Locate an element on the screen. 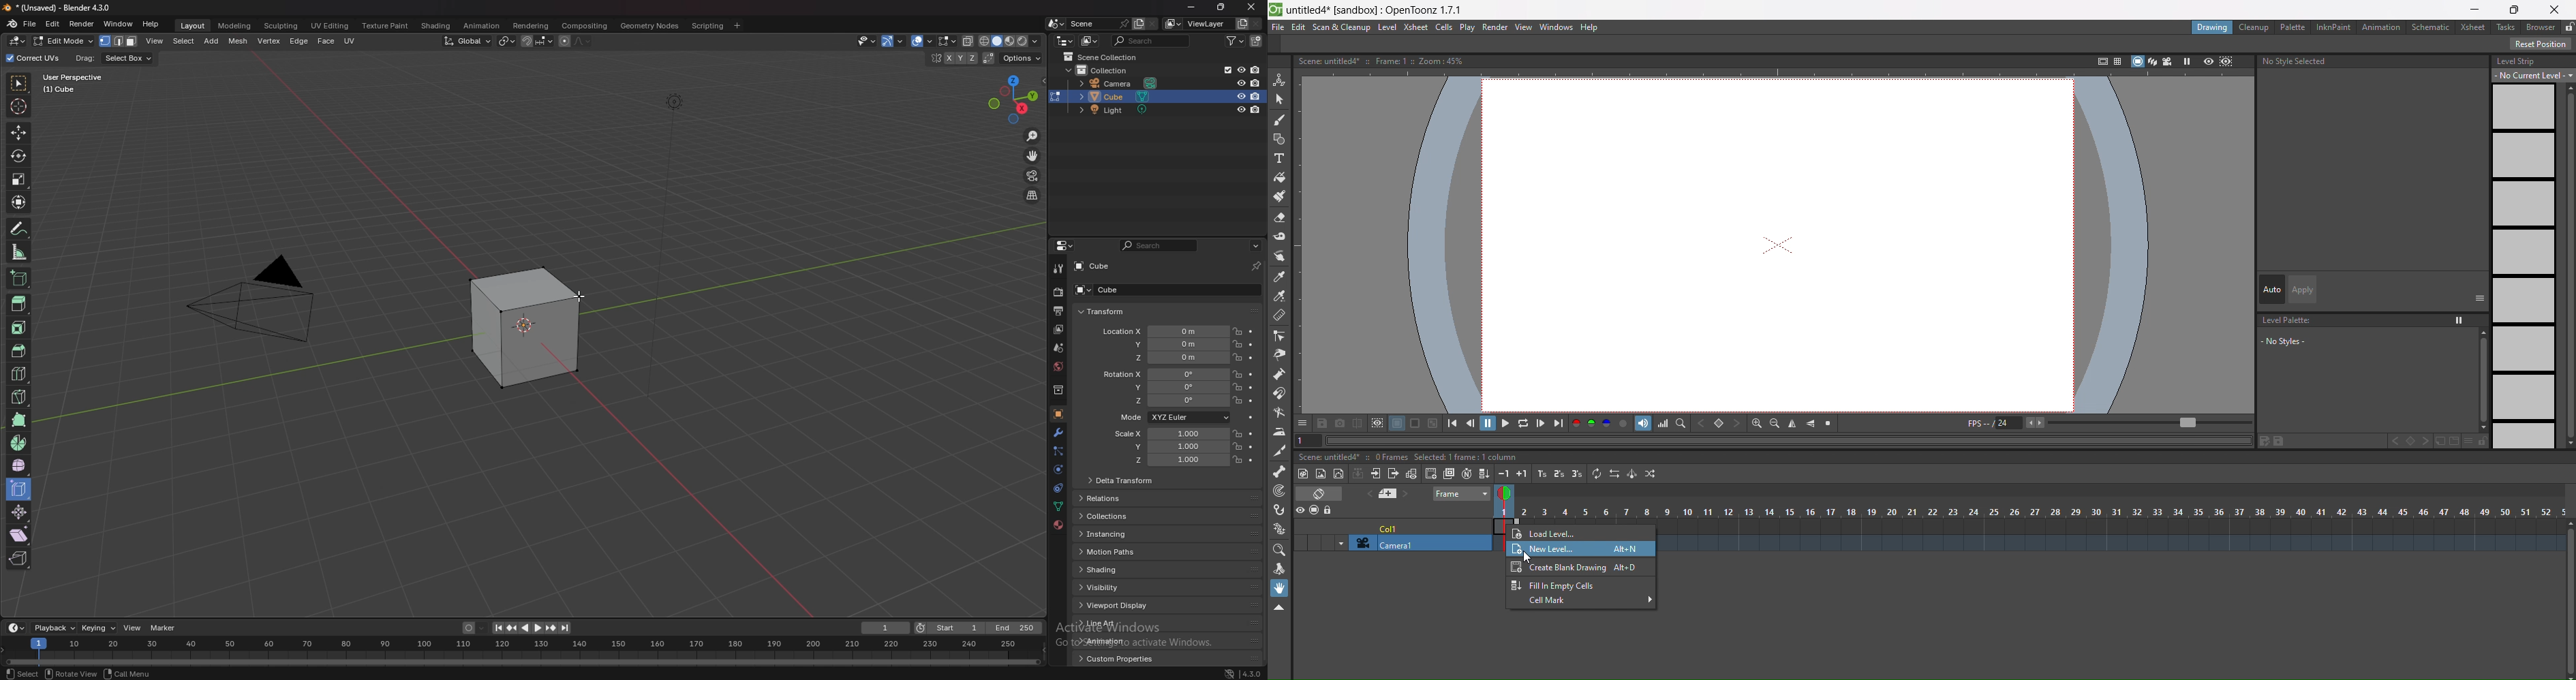 The height and width of the screenshot is (700, 2576). mode is located at coordinates (1173, 418).